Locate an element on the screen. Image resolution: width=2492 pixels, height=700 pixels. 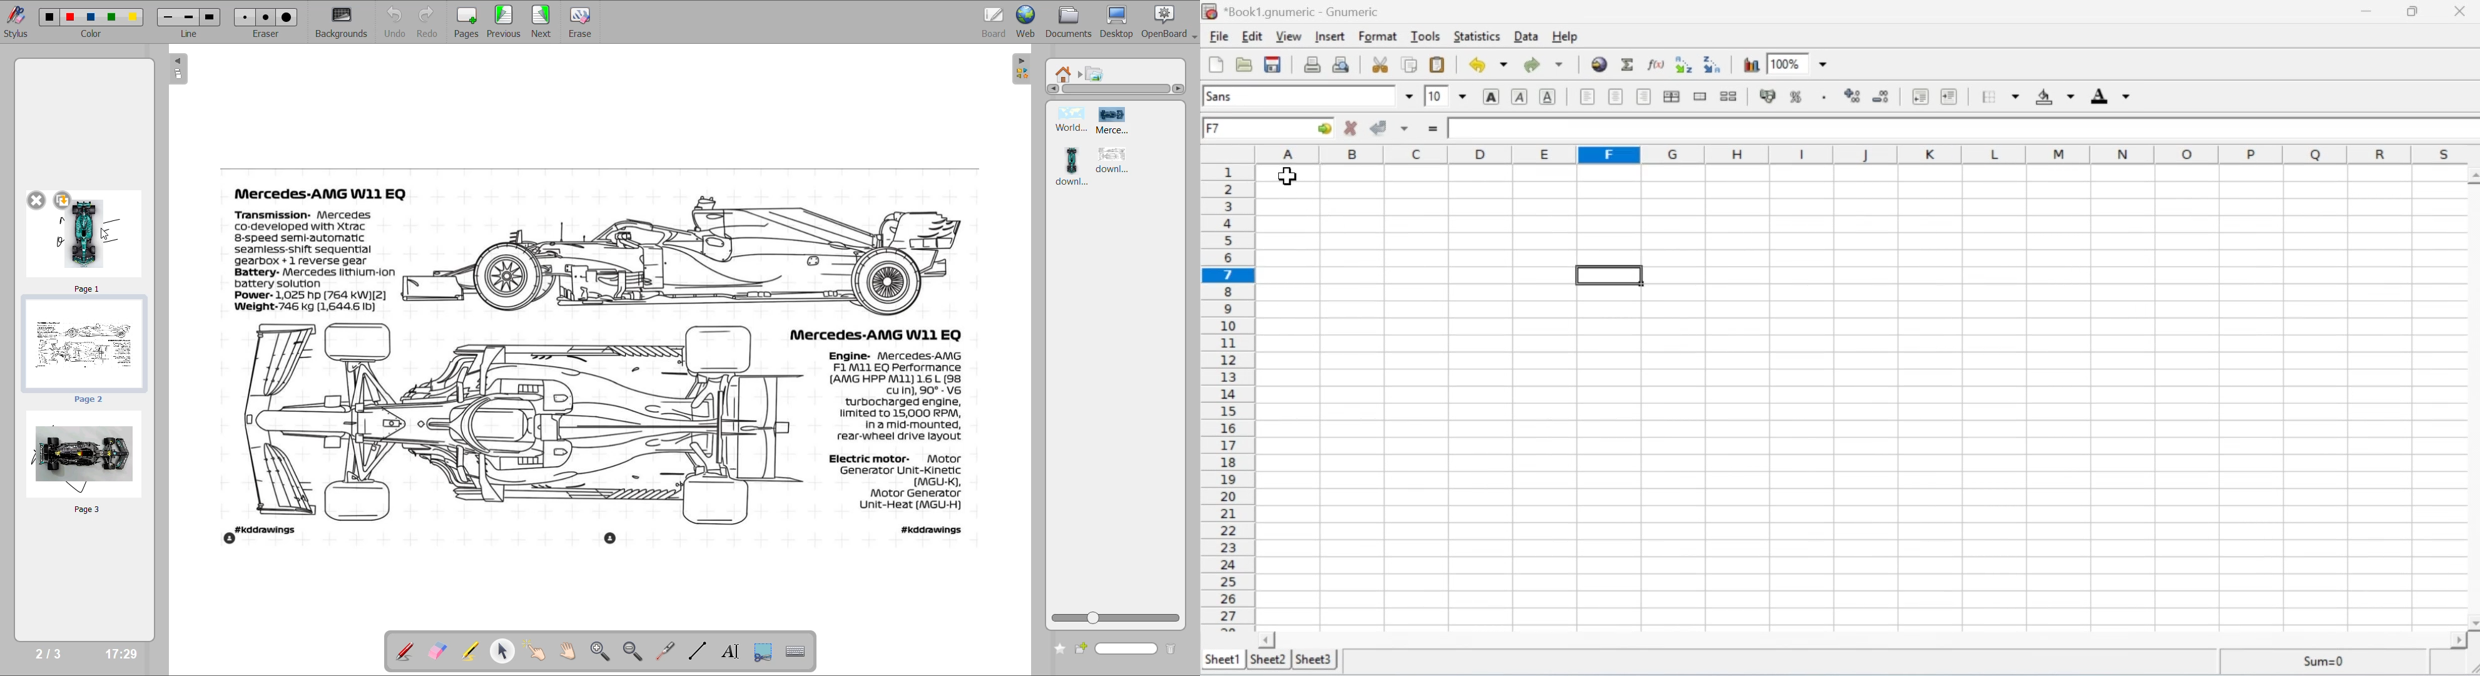
Create a new workbook is located at coordinates (1214, 64).